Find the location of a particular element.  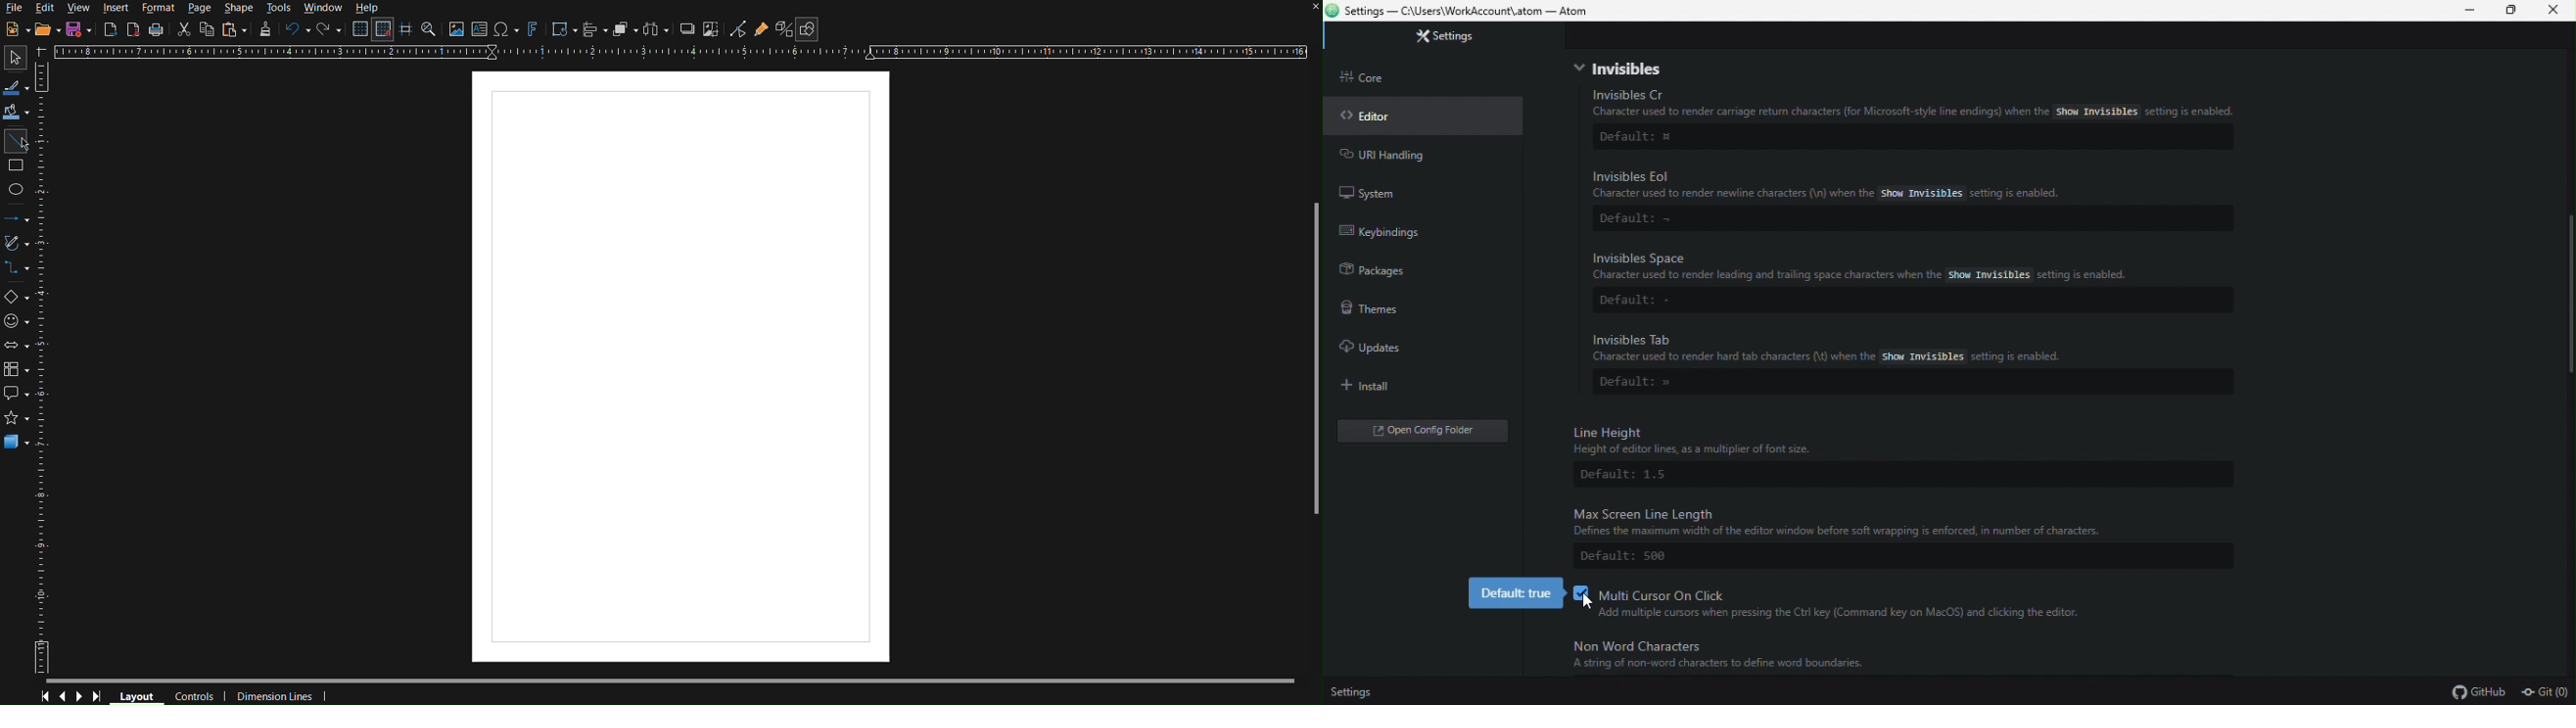

cursor is located at coordinates (1584, 597).